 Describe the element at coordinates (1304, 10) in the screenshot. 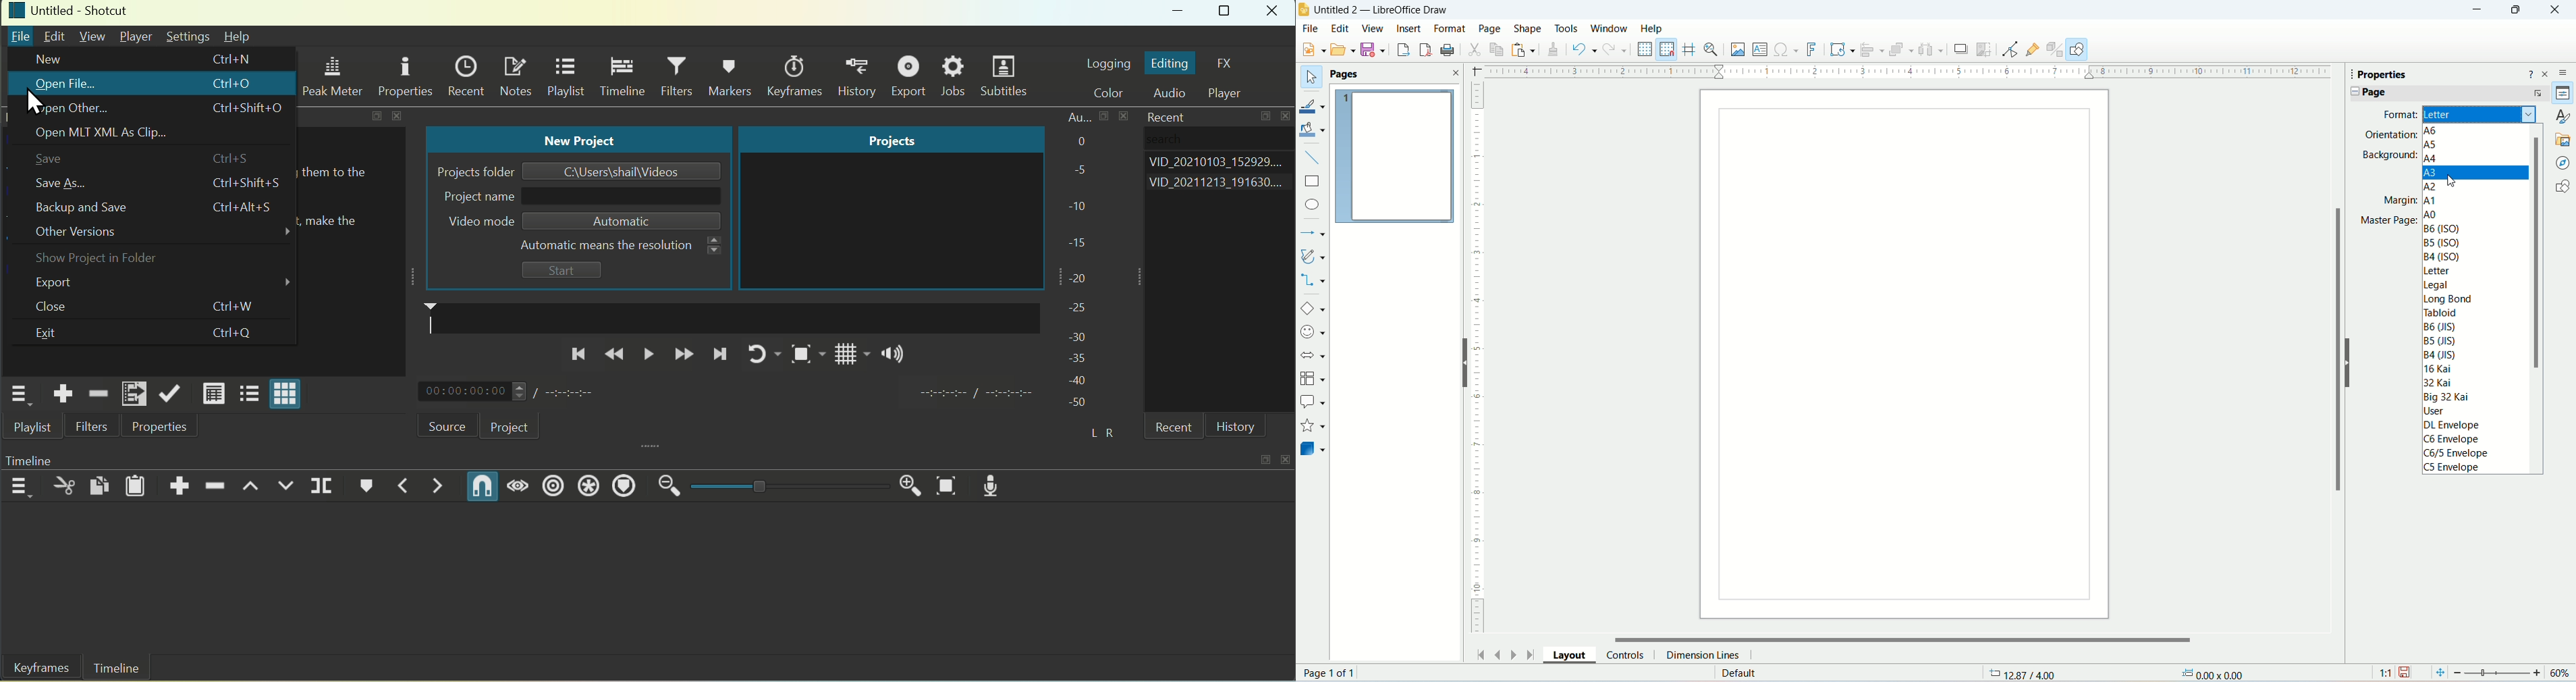

I see `logo` at that location.